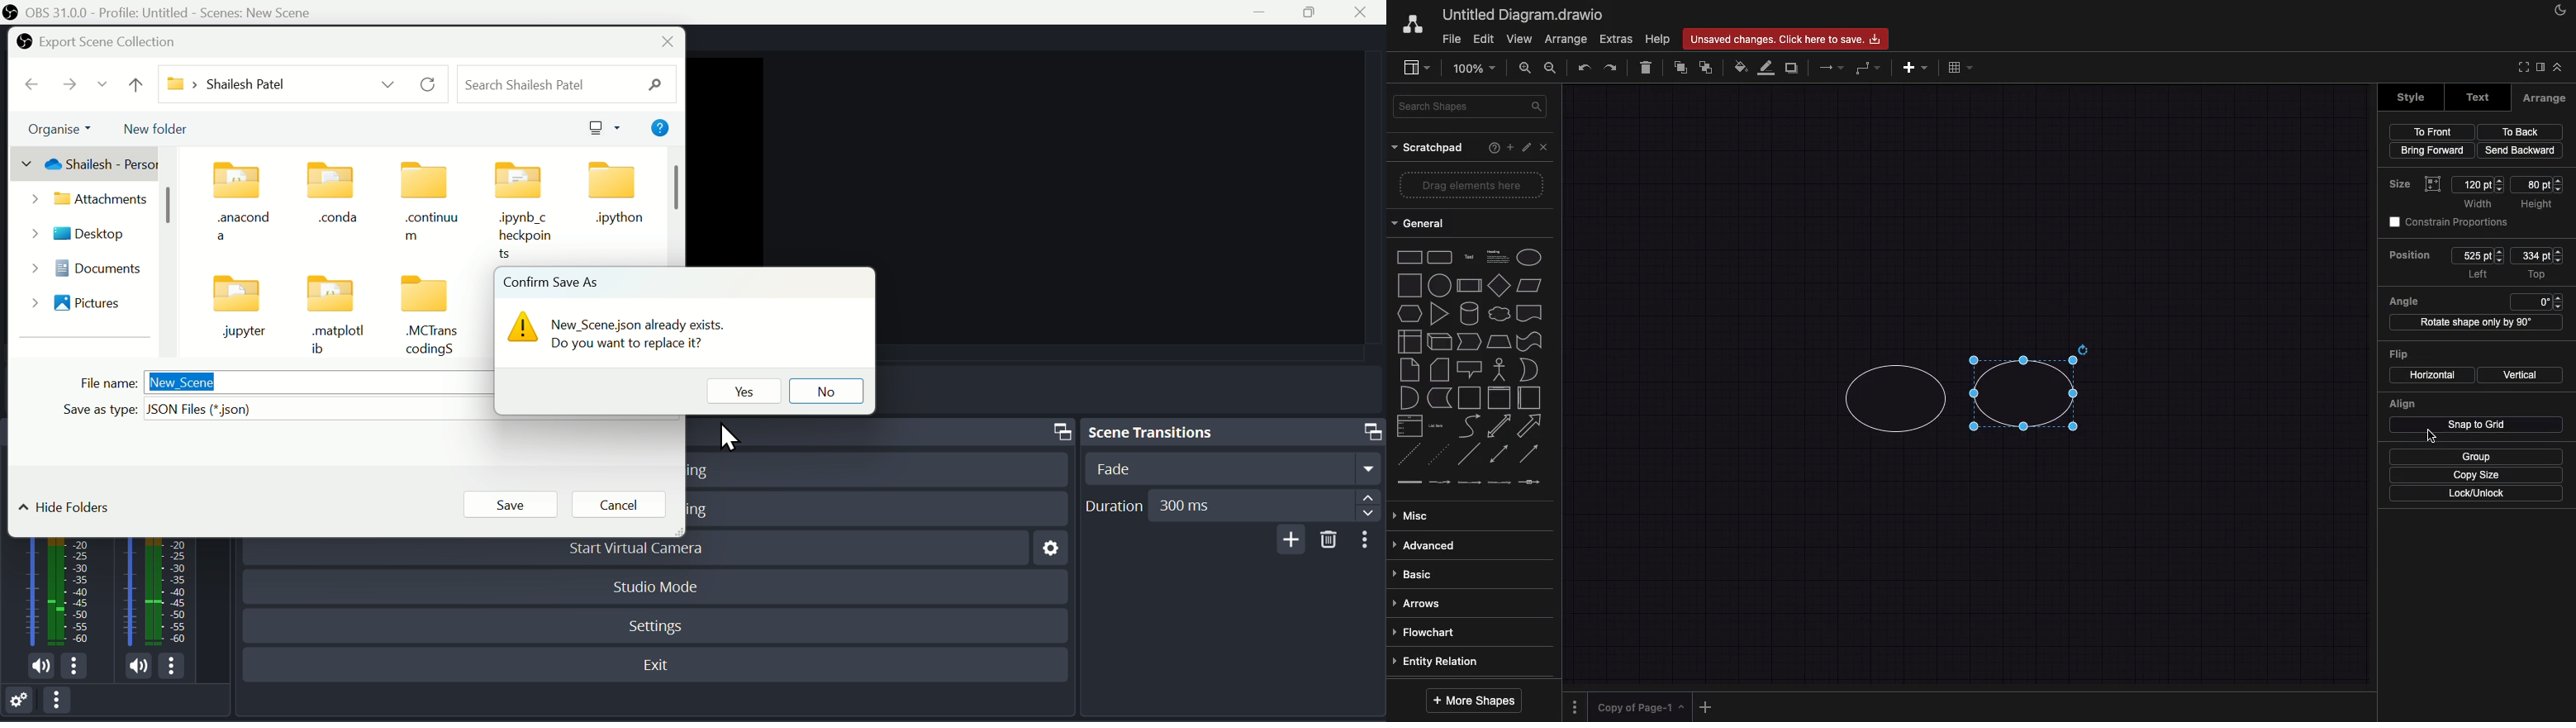 The width and height of the screenshot is (2576, 728). What do you see at coordinates (2432, 132) in the screenshot?
I see `to front` at bounding box center [2432, 132].